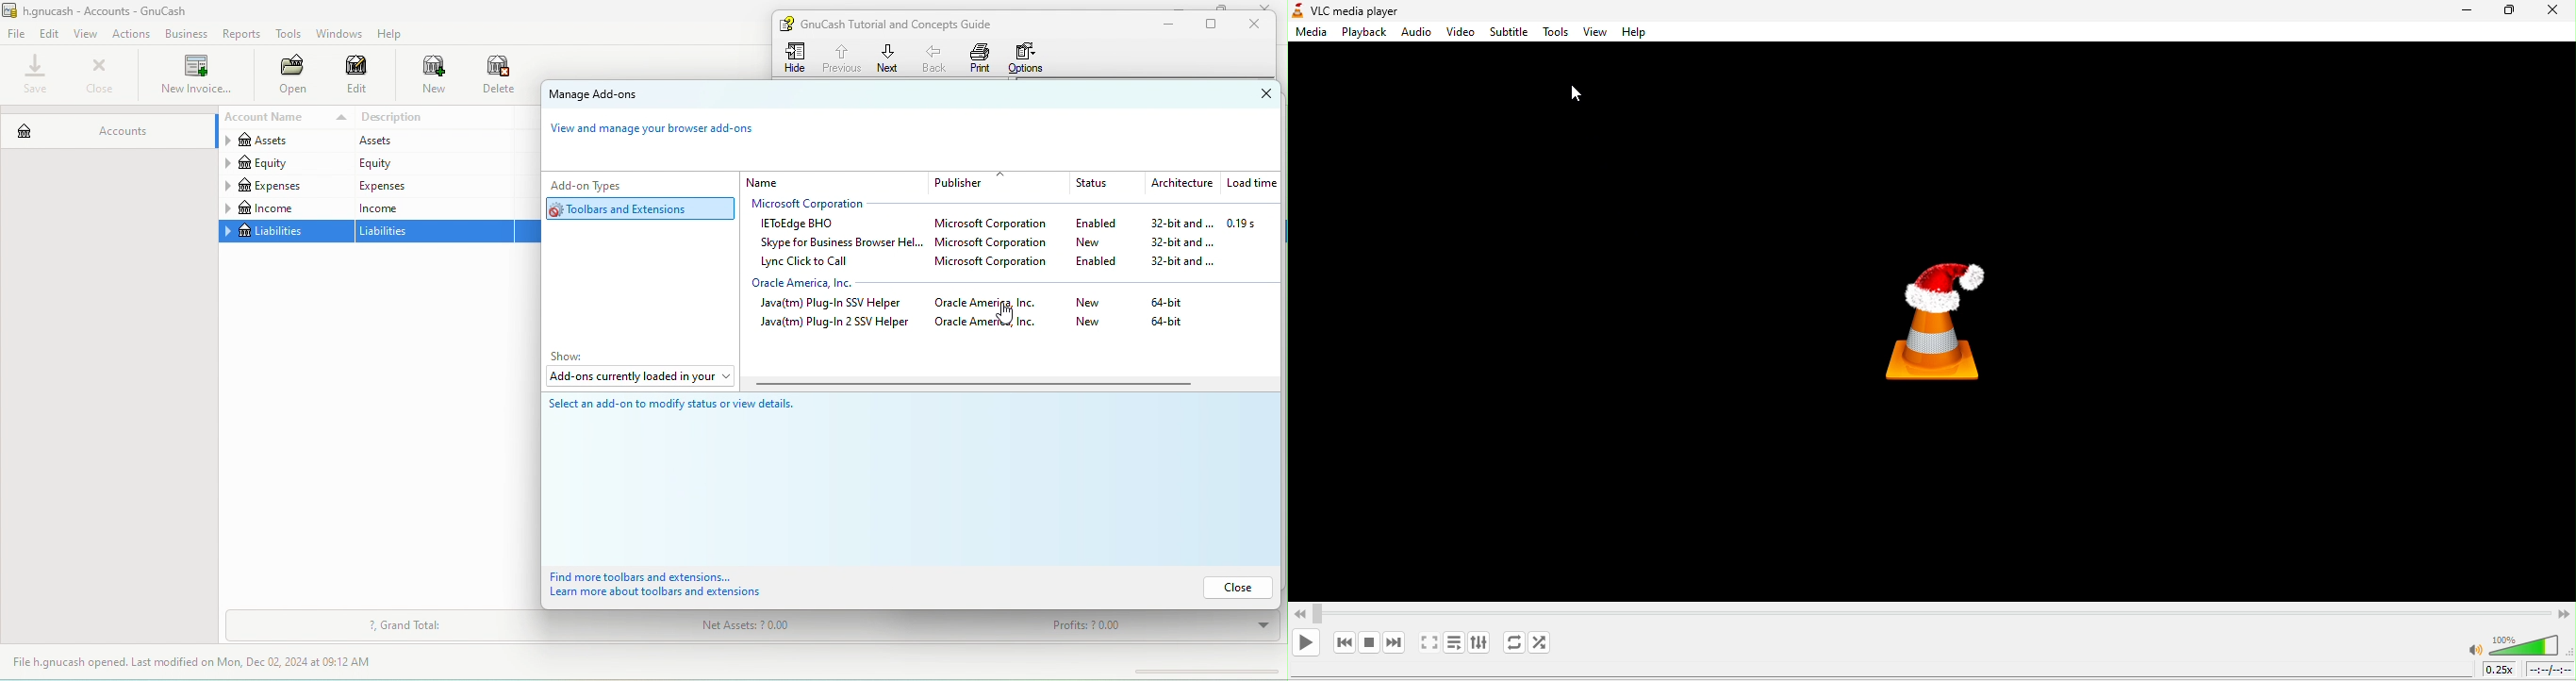 The width and height of the screenshot is (2576, 700). What do you see at coordinates (436, 232) in the screenshot?
I see `liabilities` at bounding box center [436, 232].